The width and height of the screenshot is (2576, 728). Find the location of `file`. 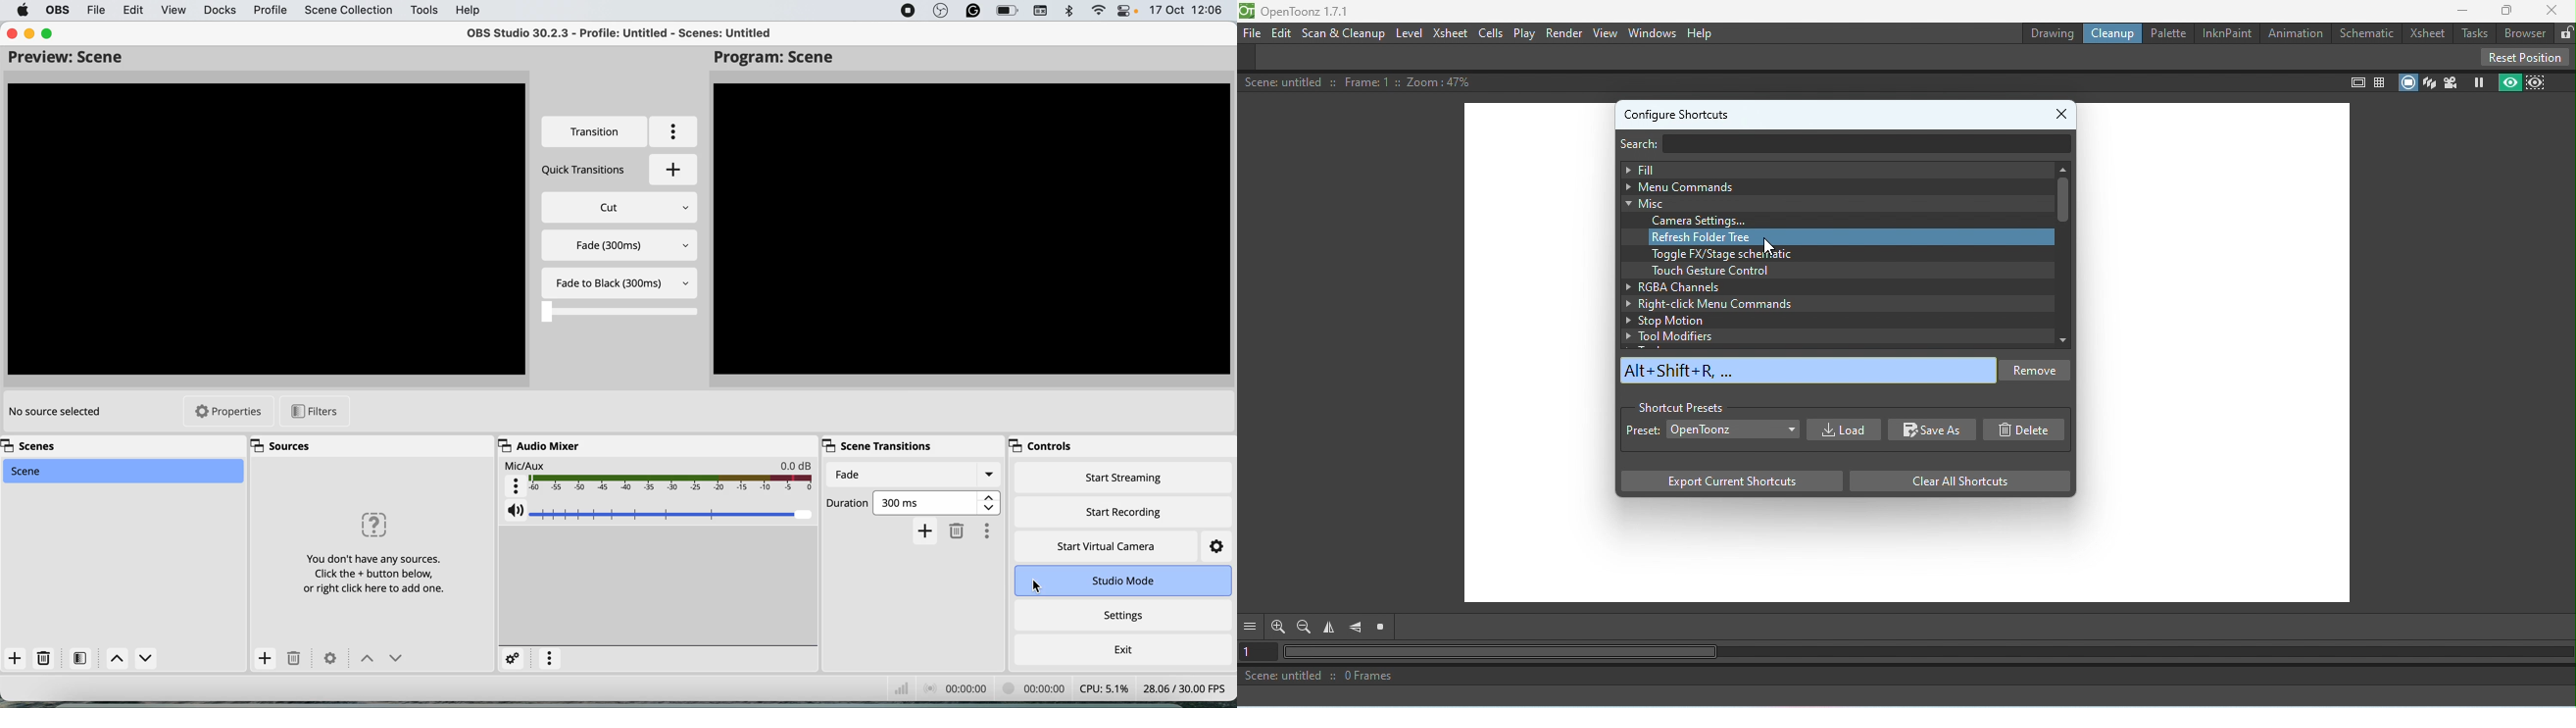

file is located at coordinates (95, 11).